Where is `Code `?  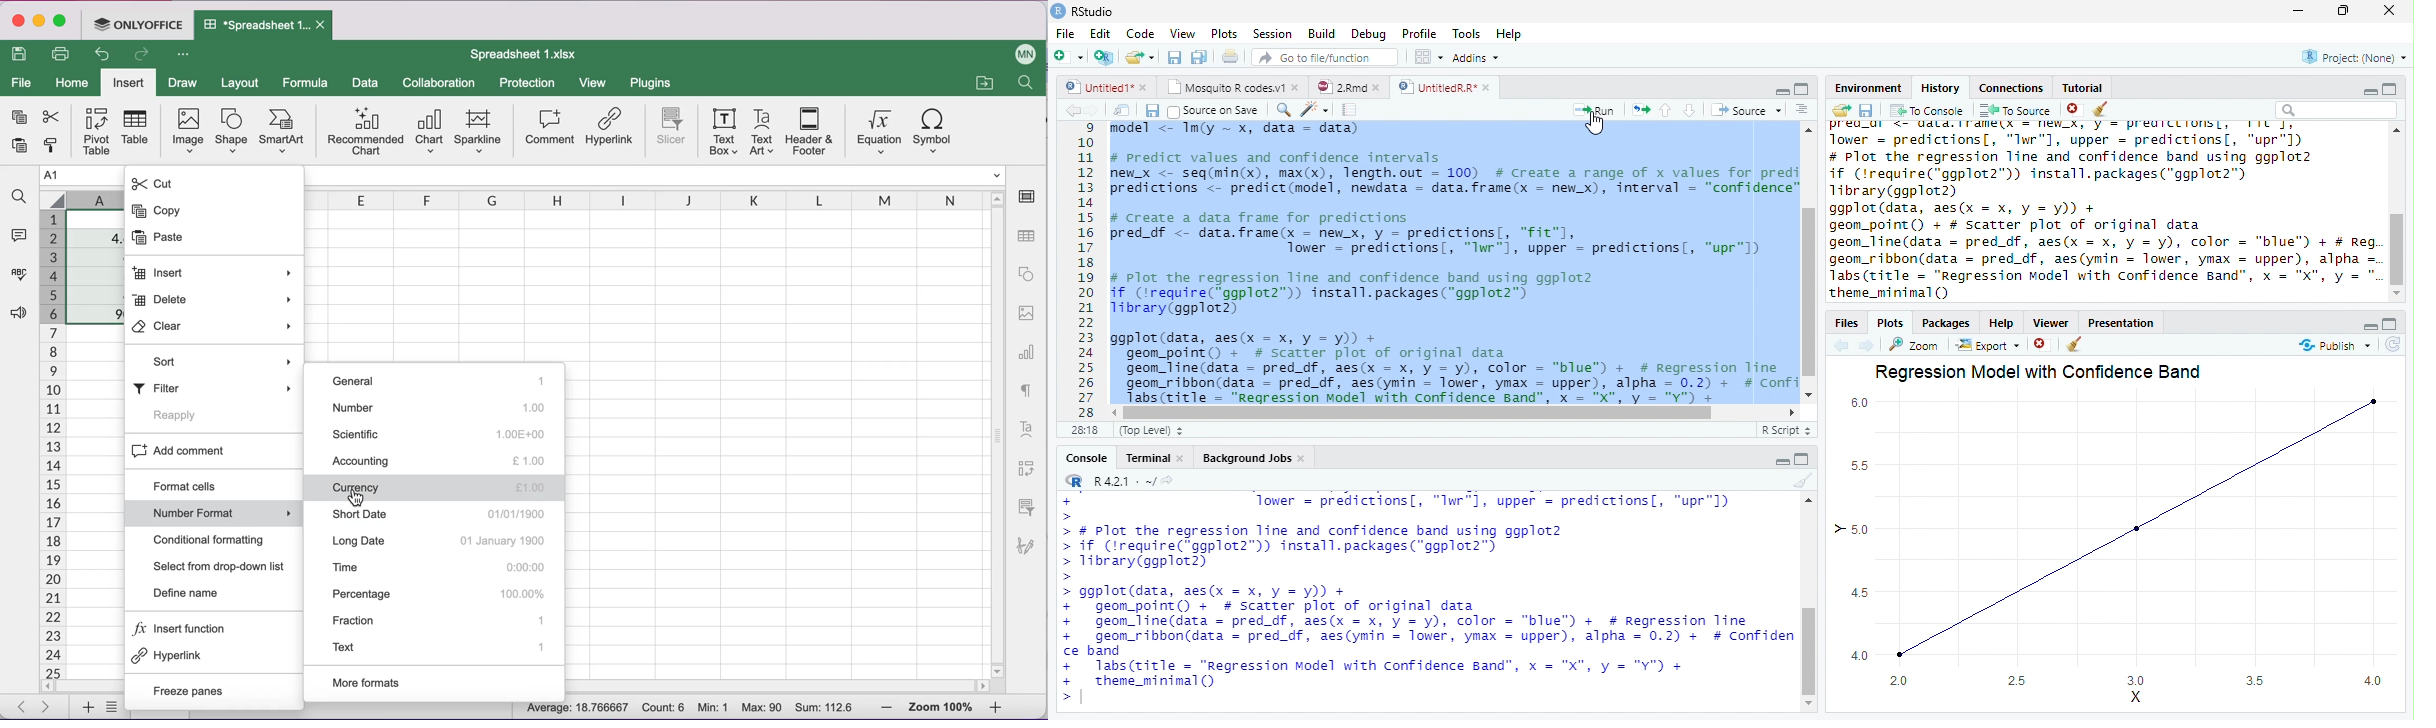 Code  is located at coordinates (1316, 110).